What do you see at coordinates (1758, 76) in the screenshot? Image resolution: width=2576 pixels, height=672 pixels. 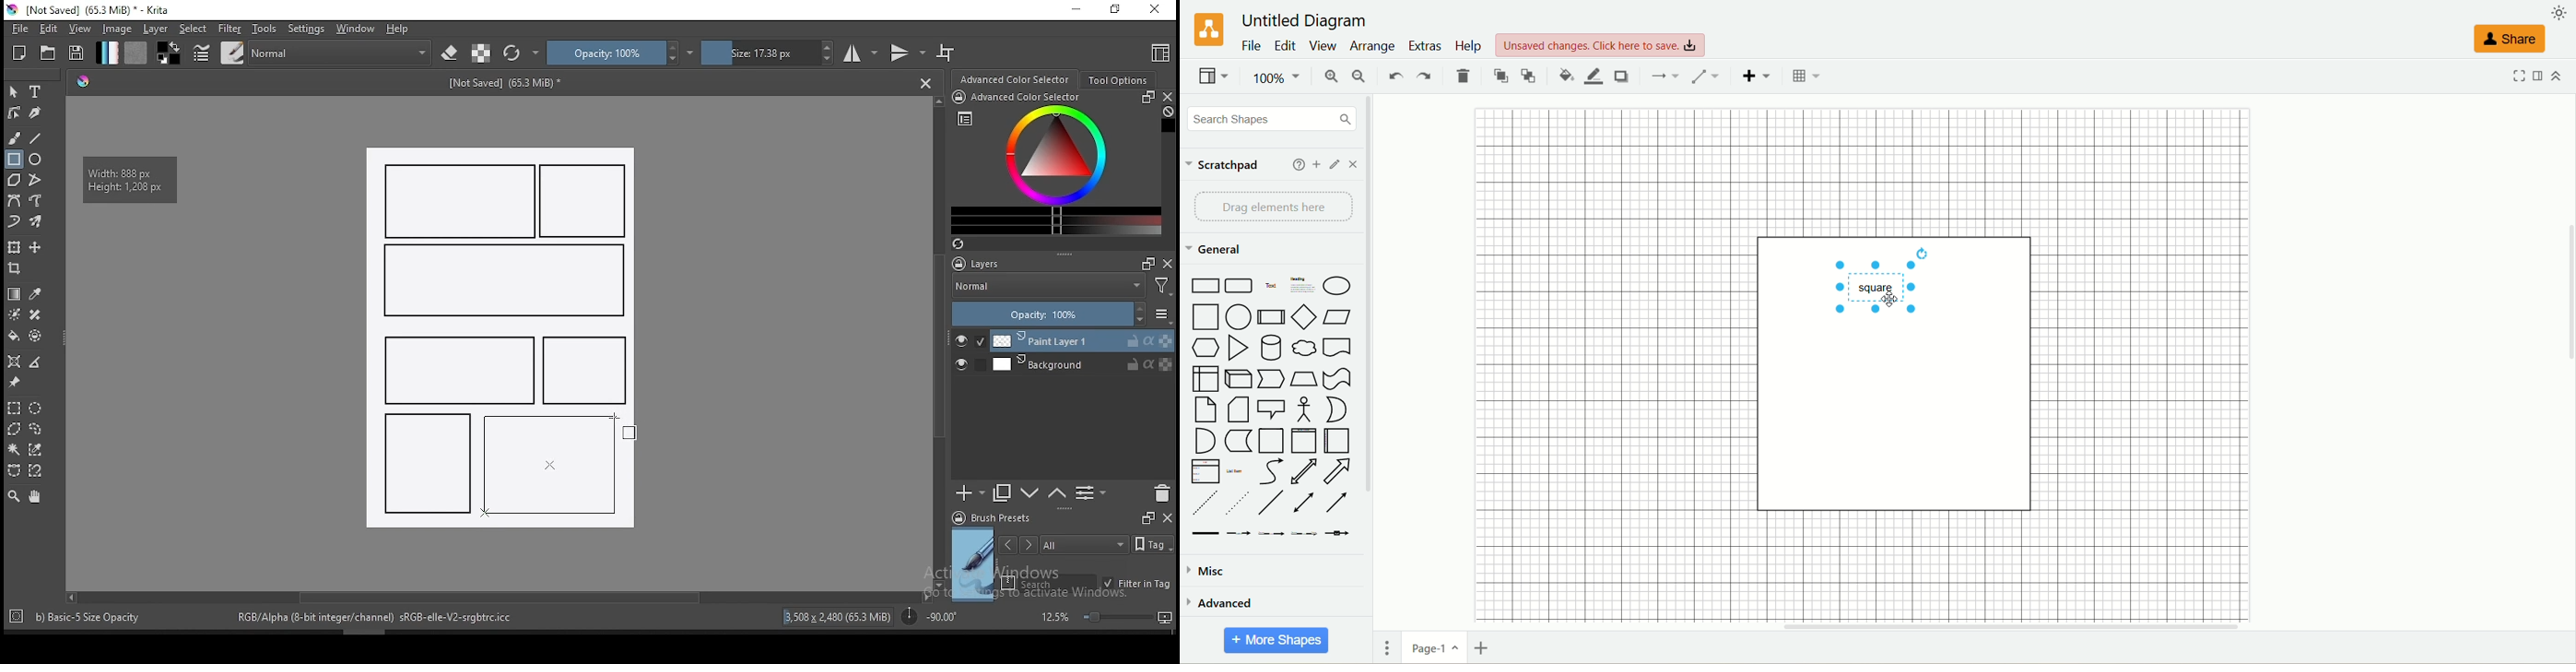 I see `insert` at bounding box center [1758, 76].